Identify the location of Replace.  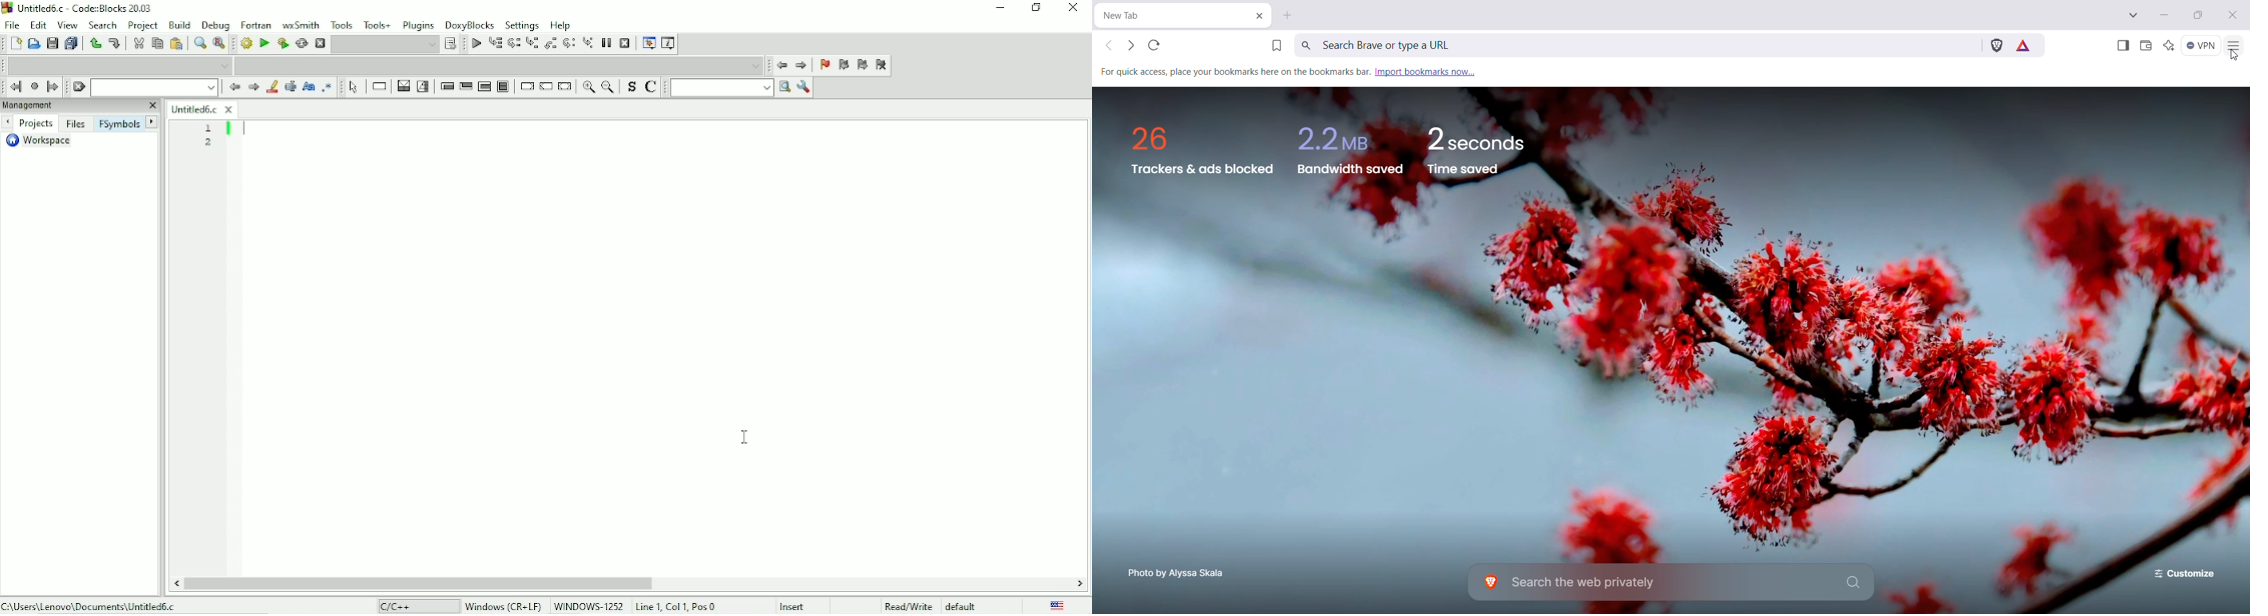
(219, 45).